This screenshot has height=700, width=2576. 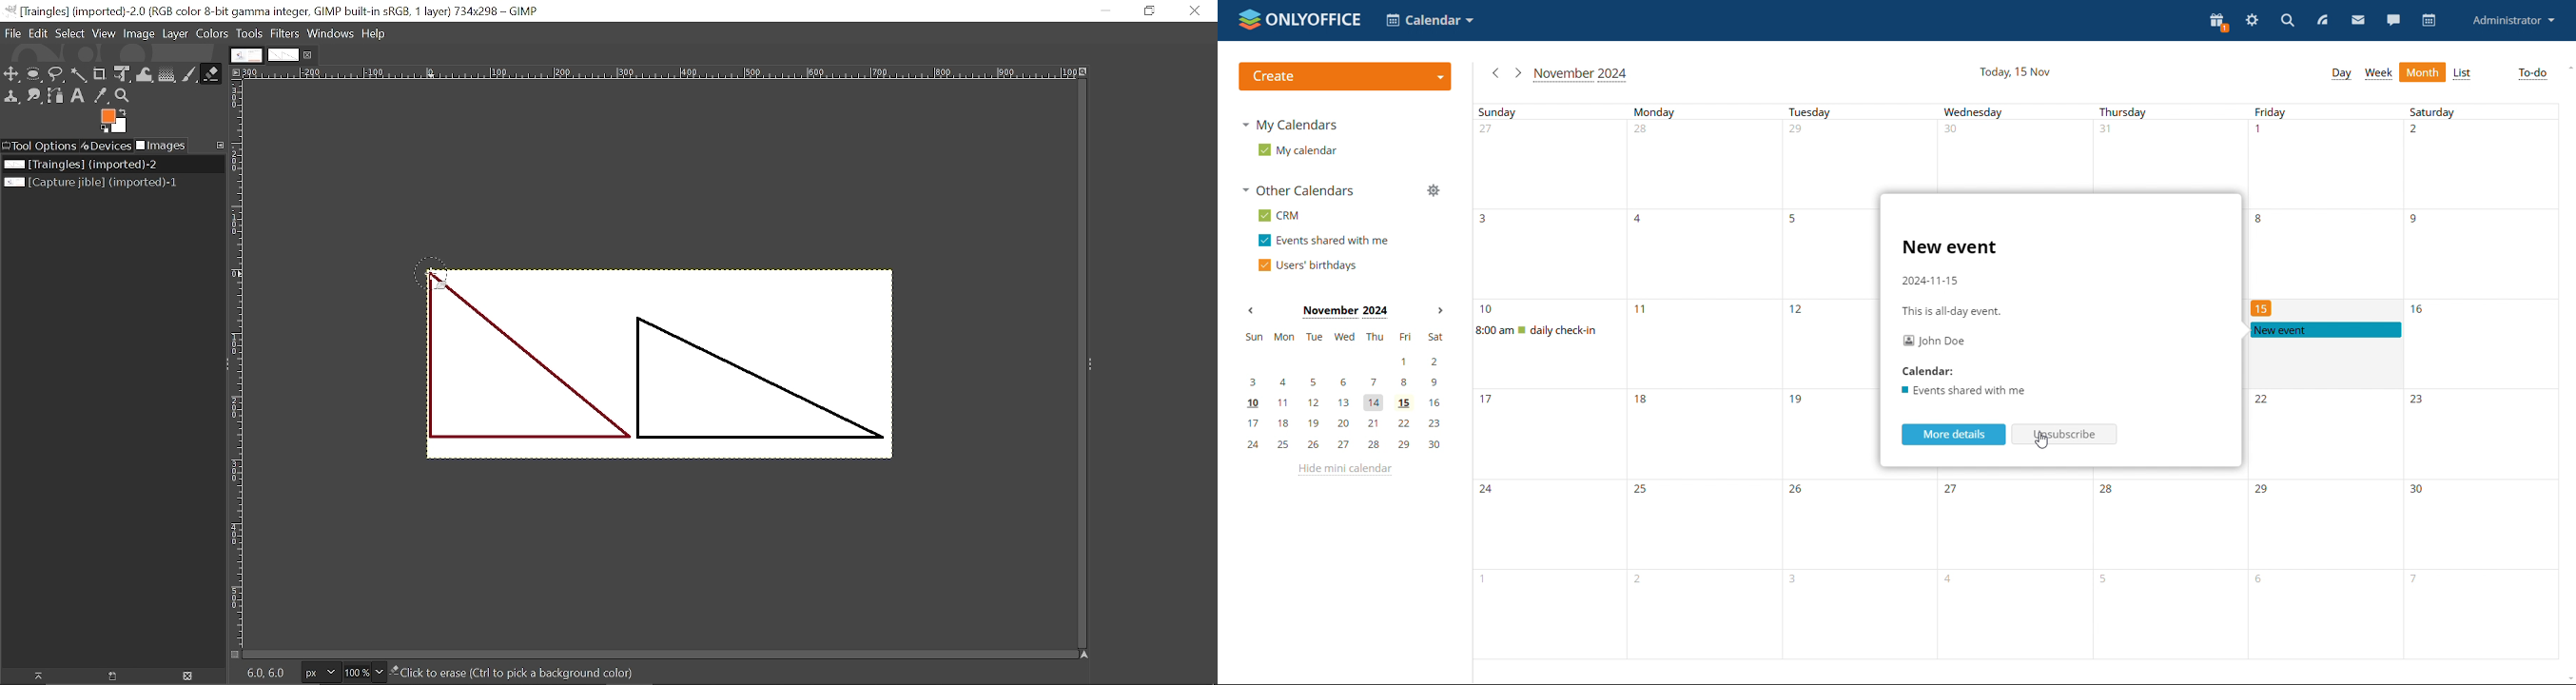 I want to click on Zoom tool, so click(x=122, y=96).